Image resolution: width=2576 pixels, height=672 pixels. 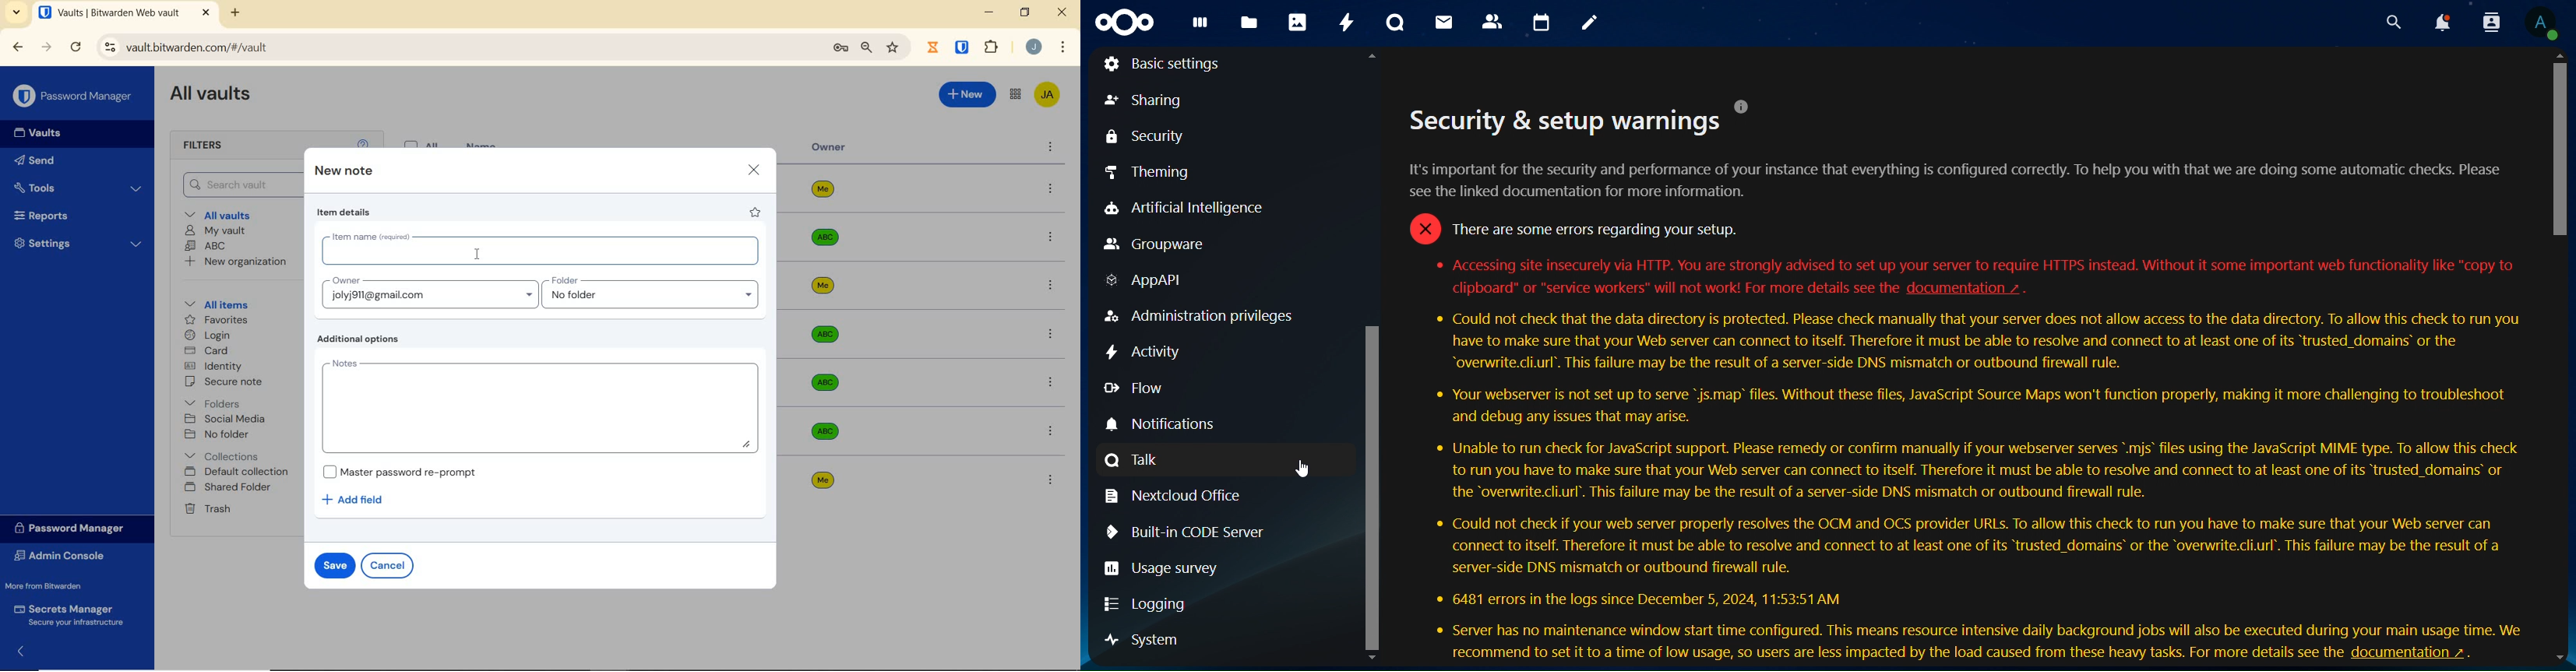 I want to click on security, so click(x=1149, y=138).